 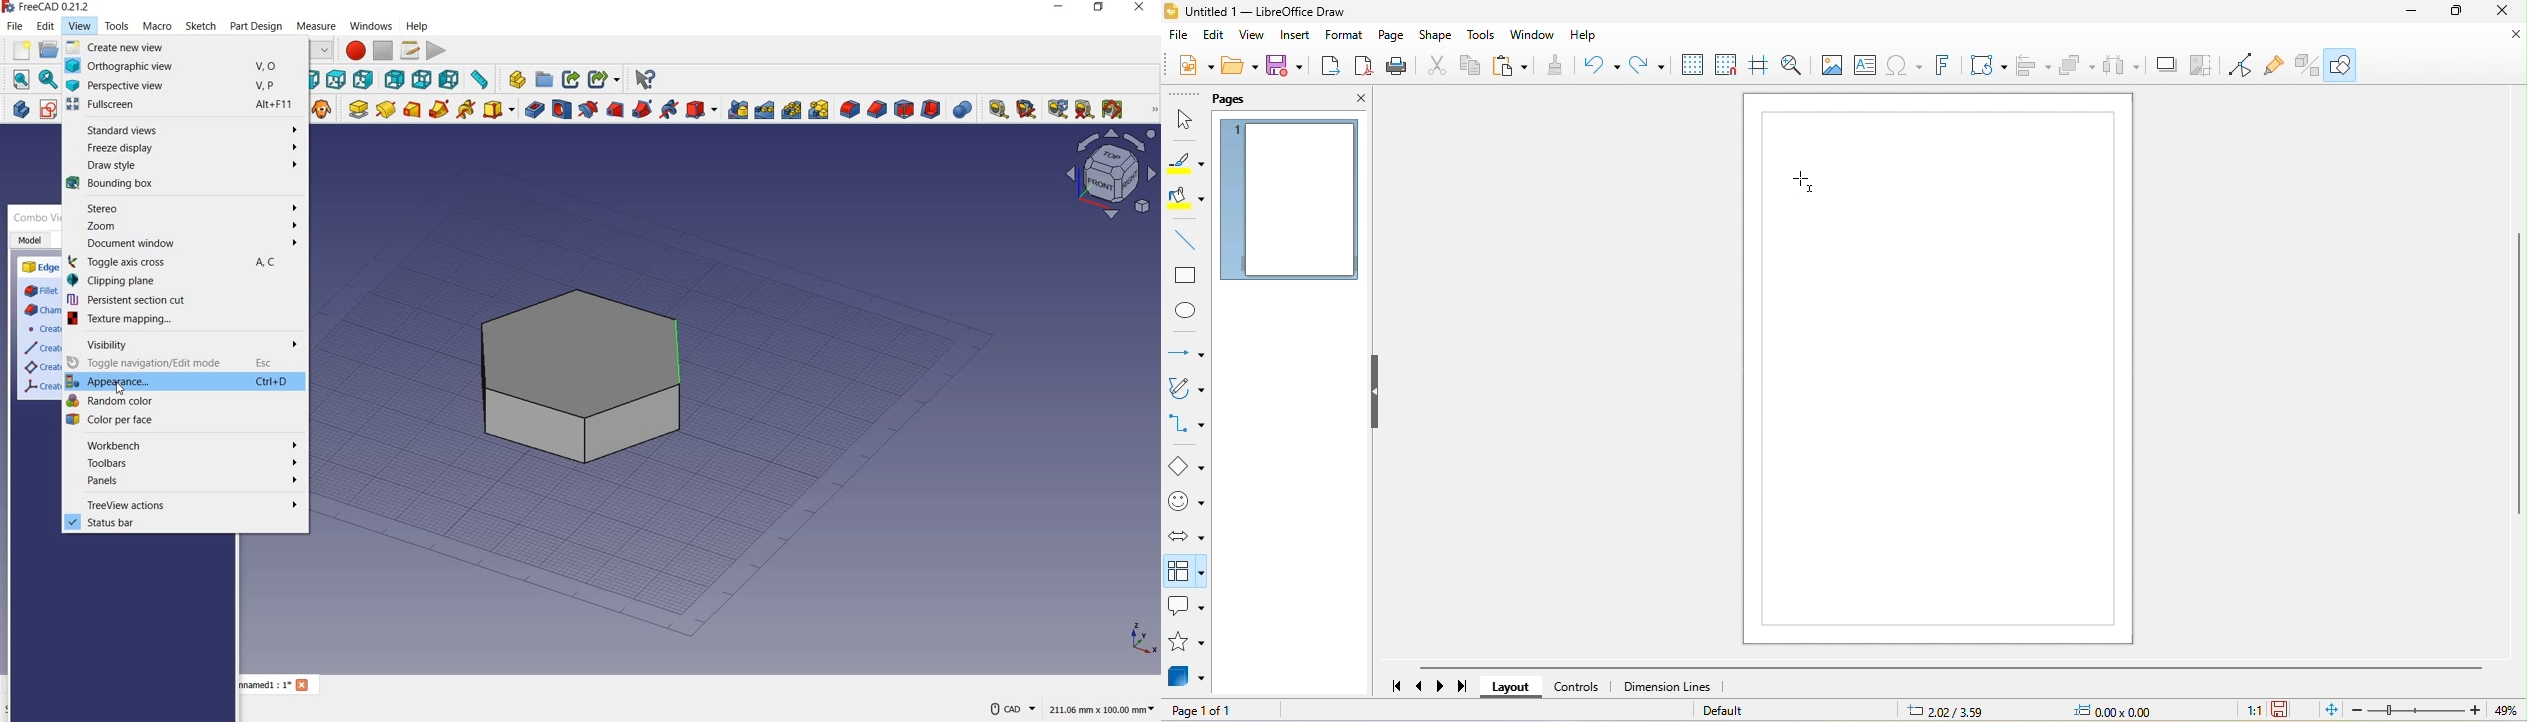 I want to click on file, so click(x=1181, y=37).